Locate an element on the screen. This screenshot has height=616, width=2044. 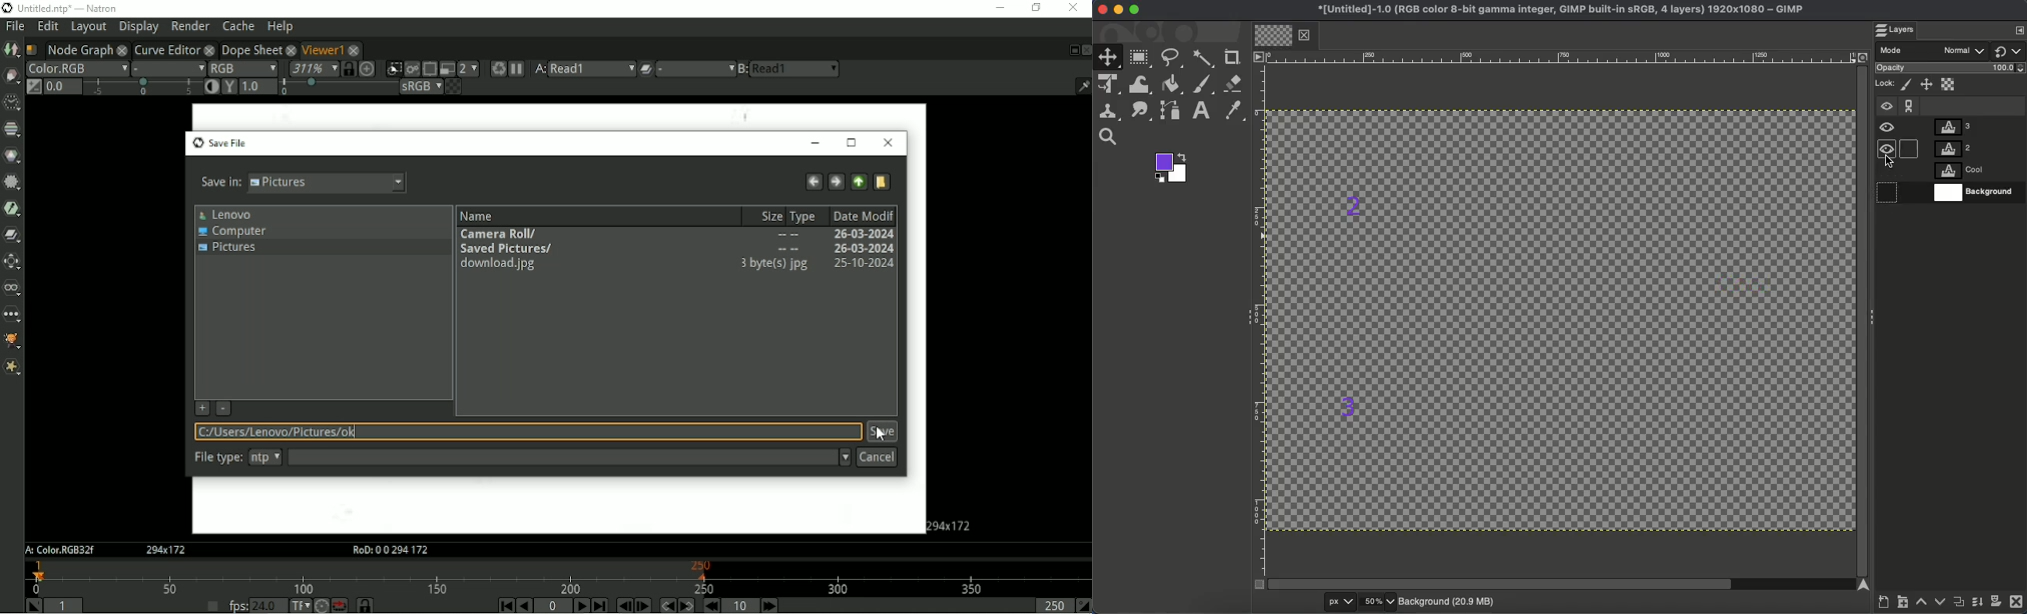
Lock pixels is located at coordinates (1908, 85).